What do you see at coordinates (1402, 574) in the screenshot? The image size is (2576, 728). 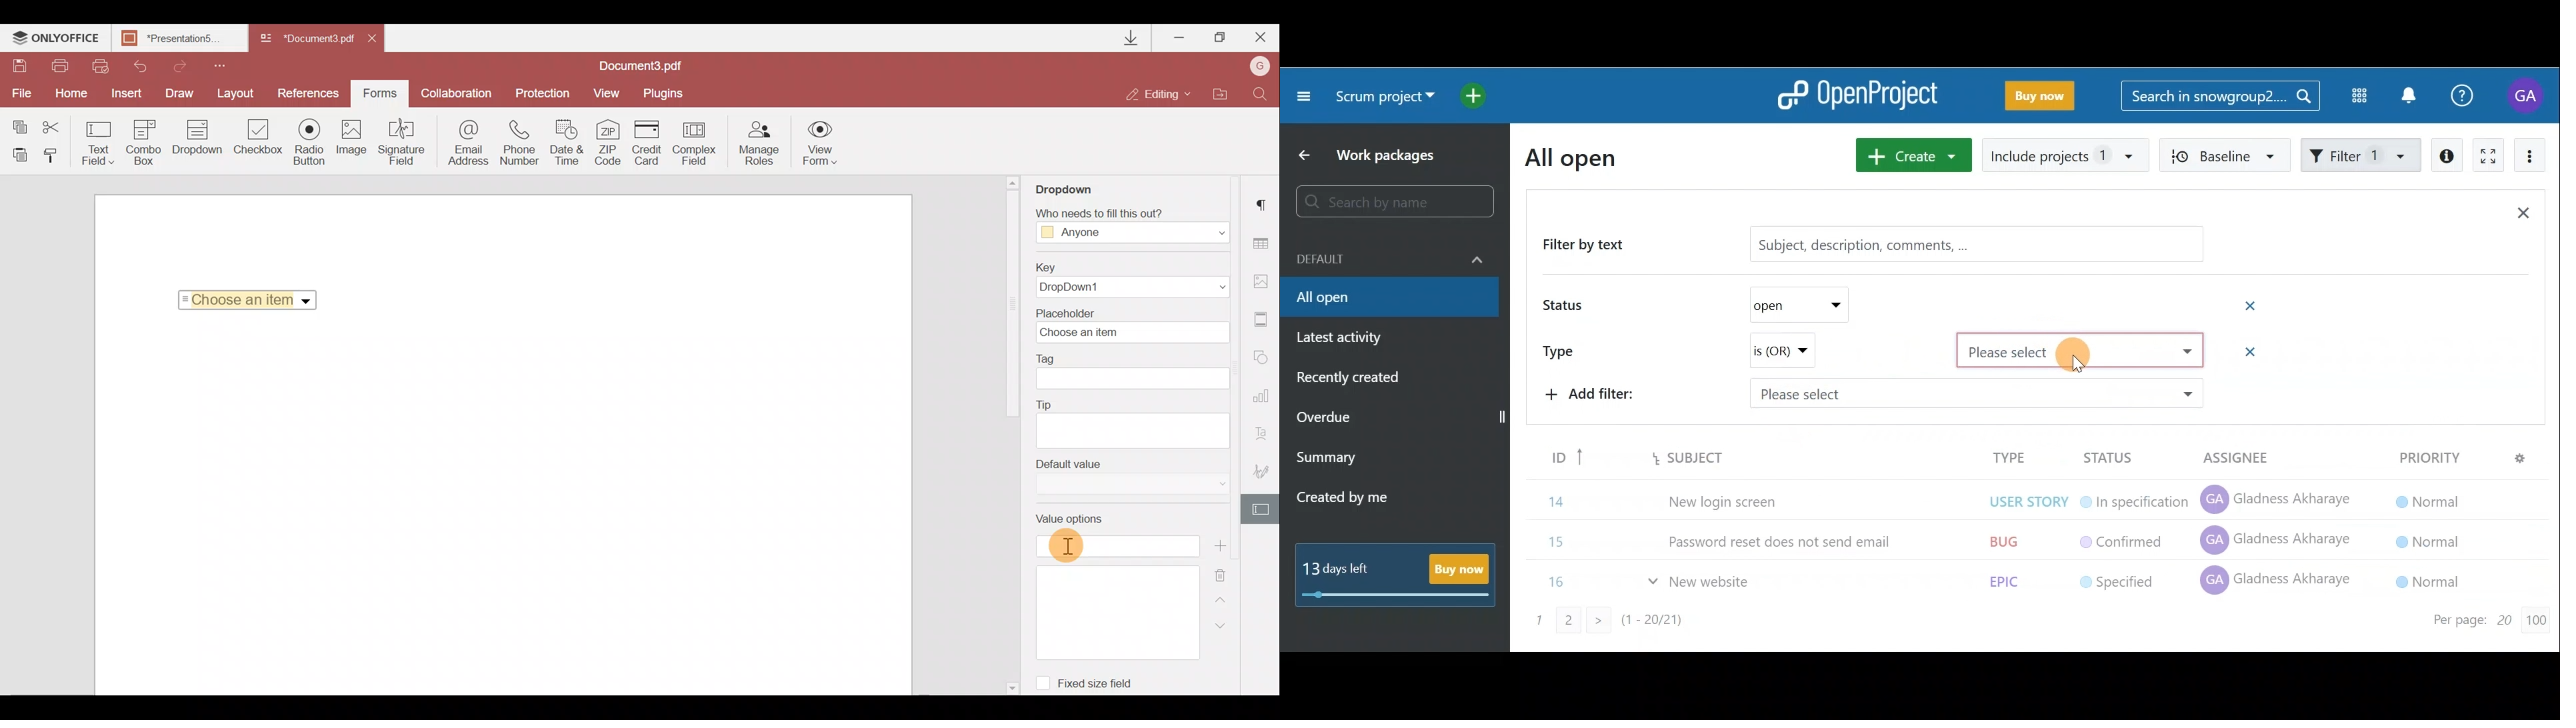 I see `Buy now` at bounding box center [1402, 574].